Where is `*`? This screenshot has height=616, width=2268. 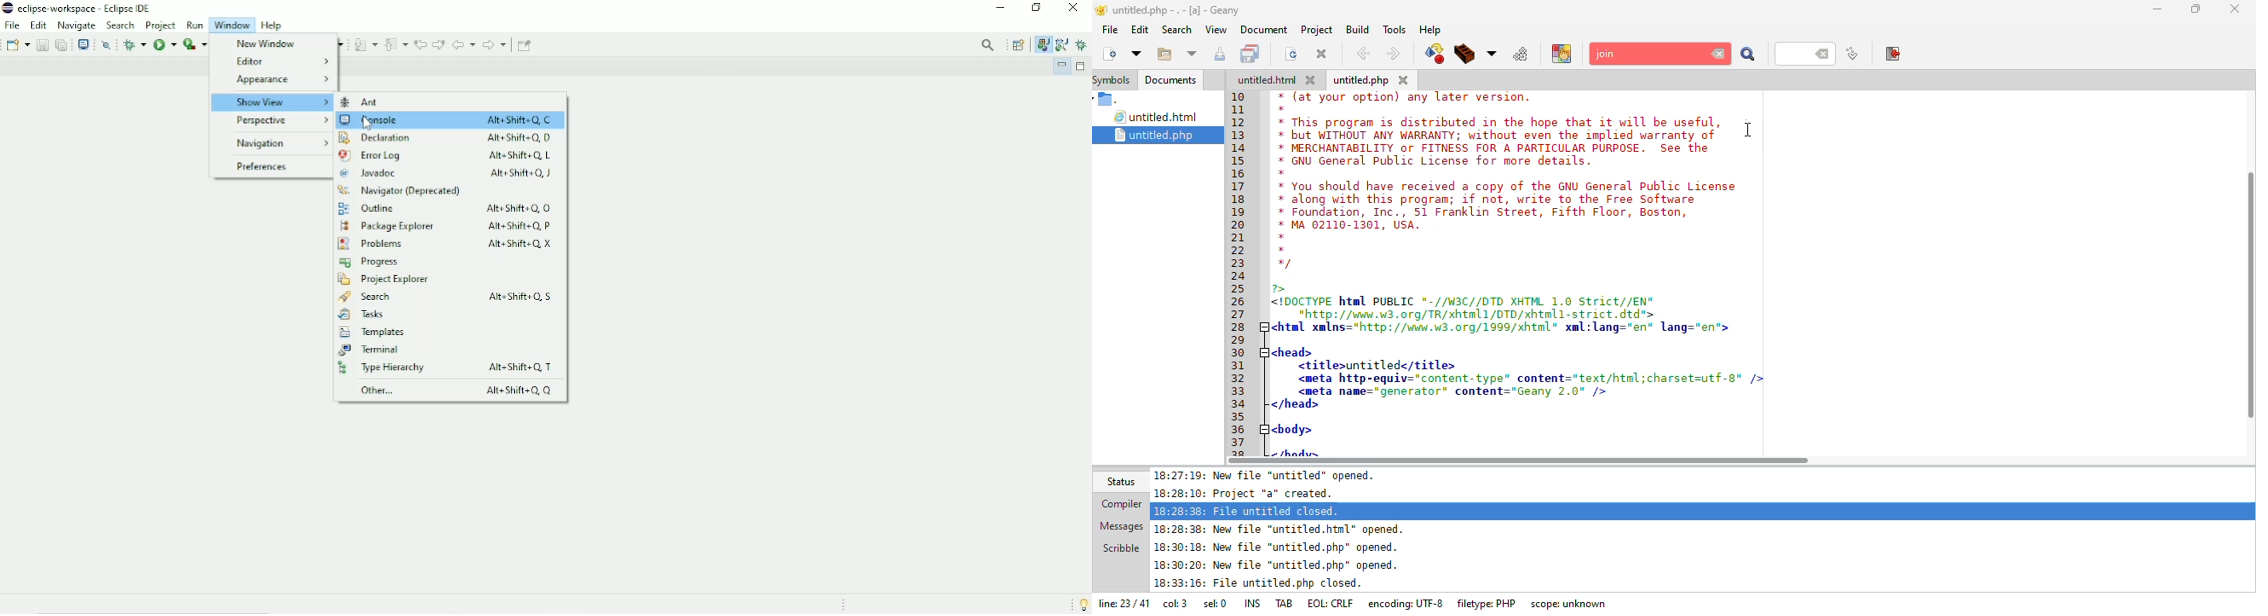
* is located at coordinates (1280, 237).